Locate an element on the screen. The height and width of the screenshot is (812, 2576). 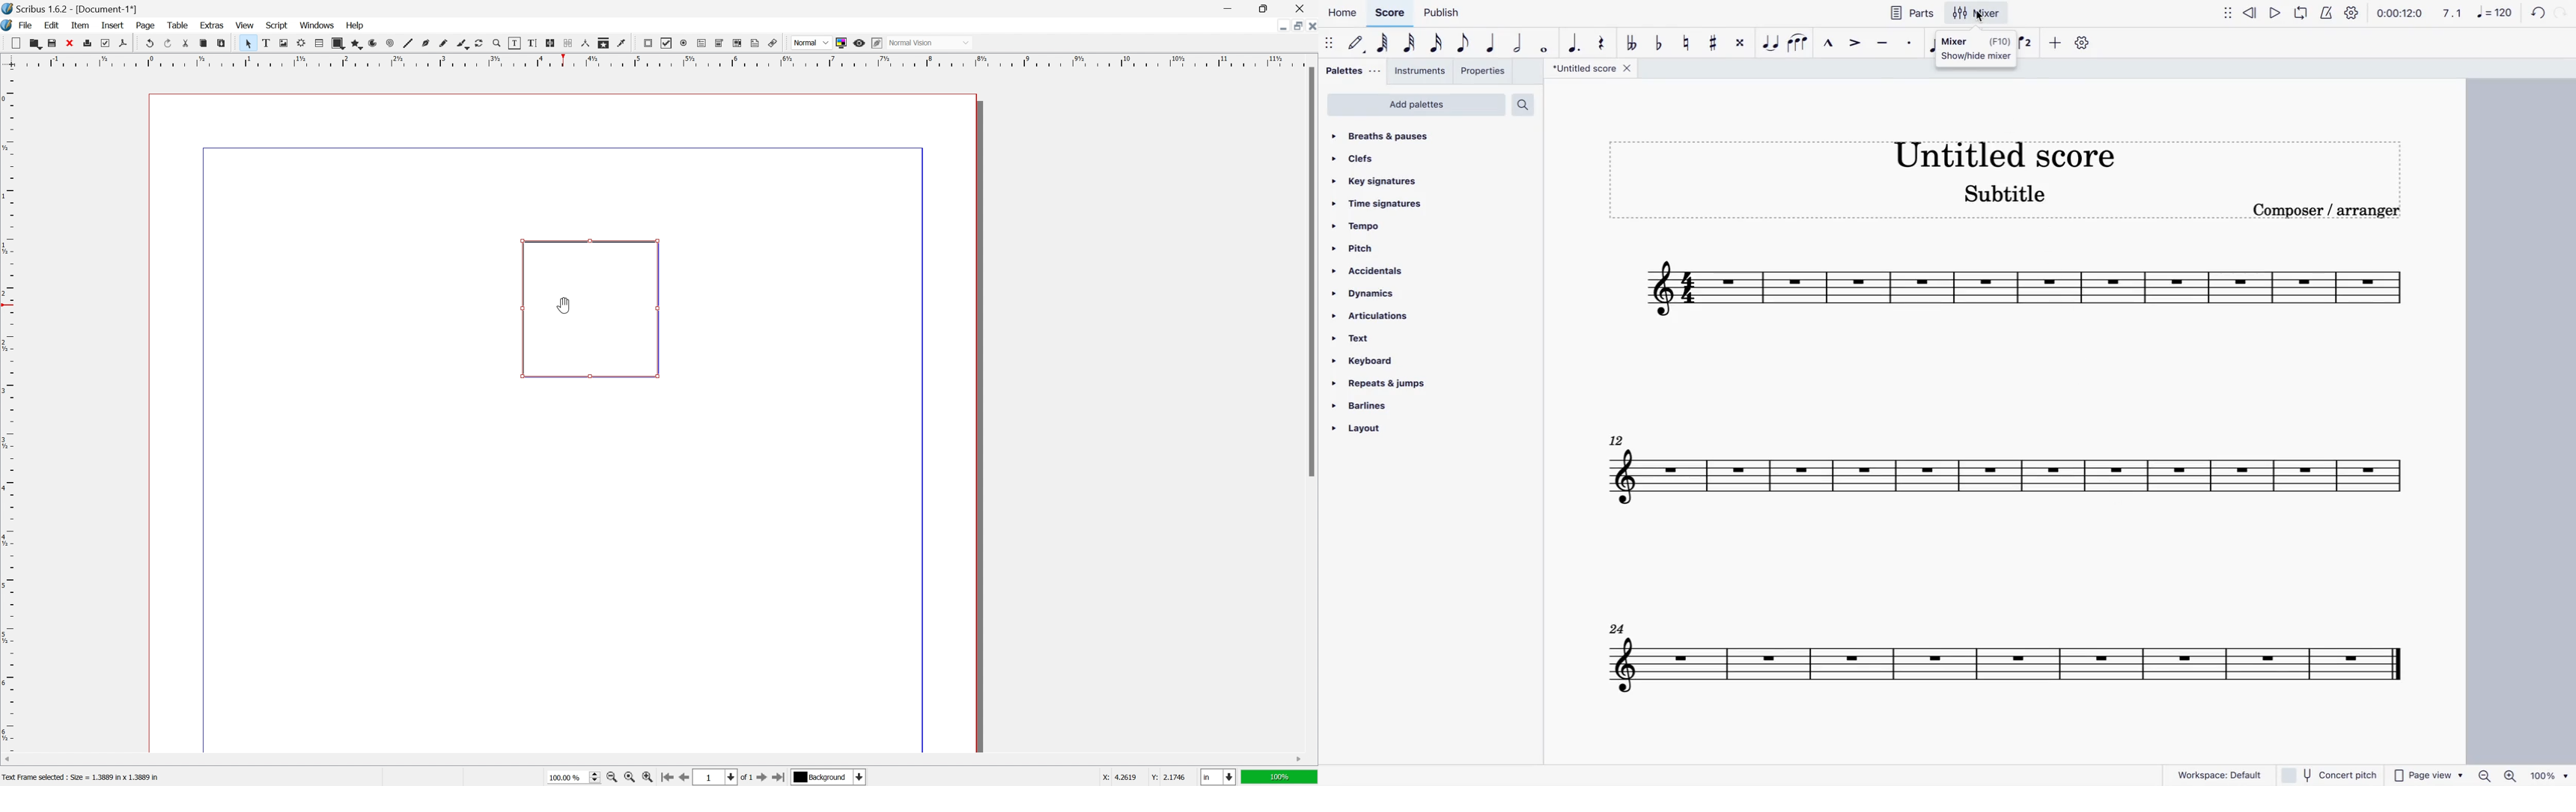
keyboard is located at coordinates (1404, 361).